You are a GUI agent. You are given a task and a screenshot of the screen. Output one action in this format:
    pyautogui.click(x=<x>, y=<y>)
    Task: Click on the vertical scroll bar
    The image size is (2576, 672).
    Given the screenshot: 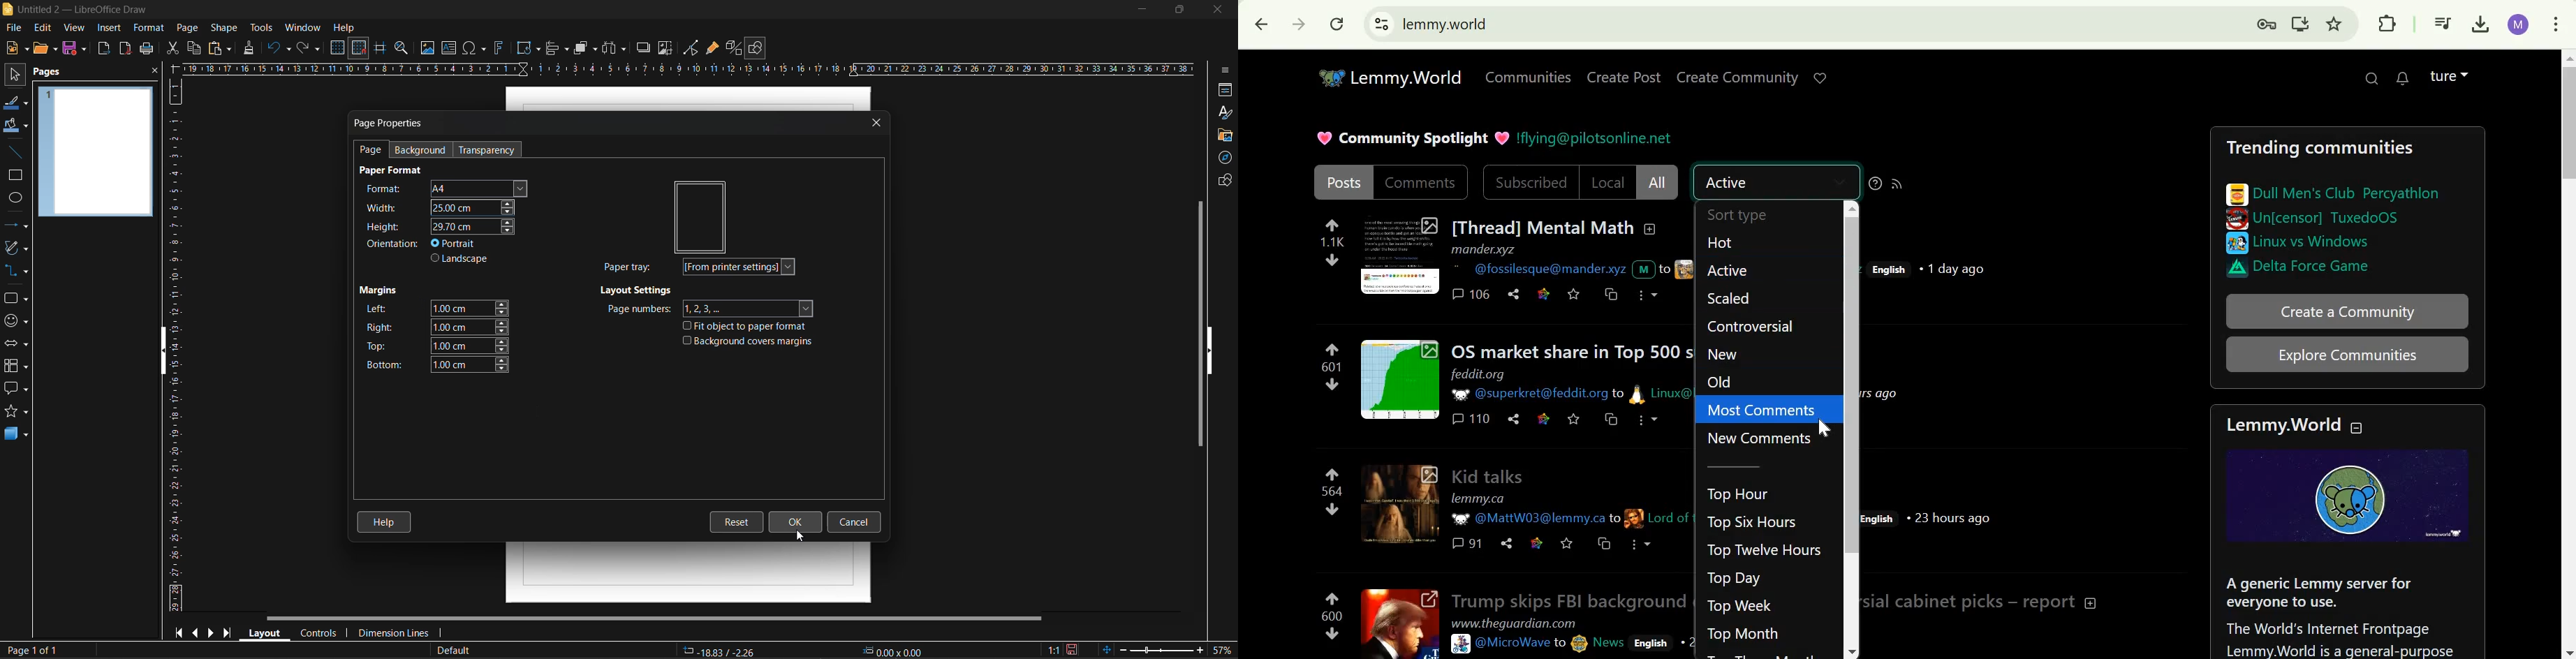 What is the action you would take?
    pyautogui.click(x=1196, y=324)
    